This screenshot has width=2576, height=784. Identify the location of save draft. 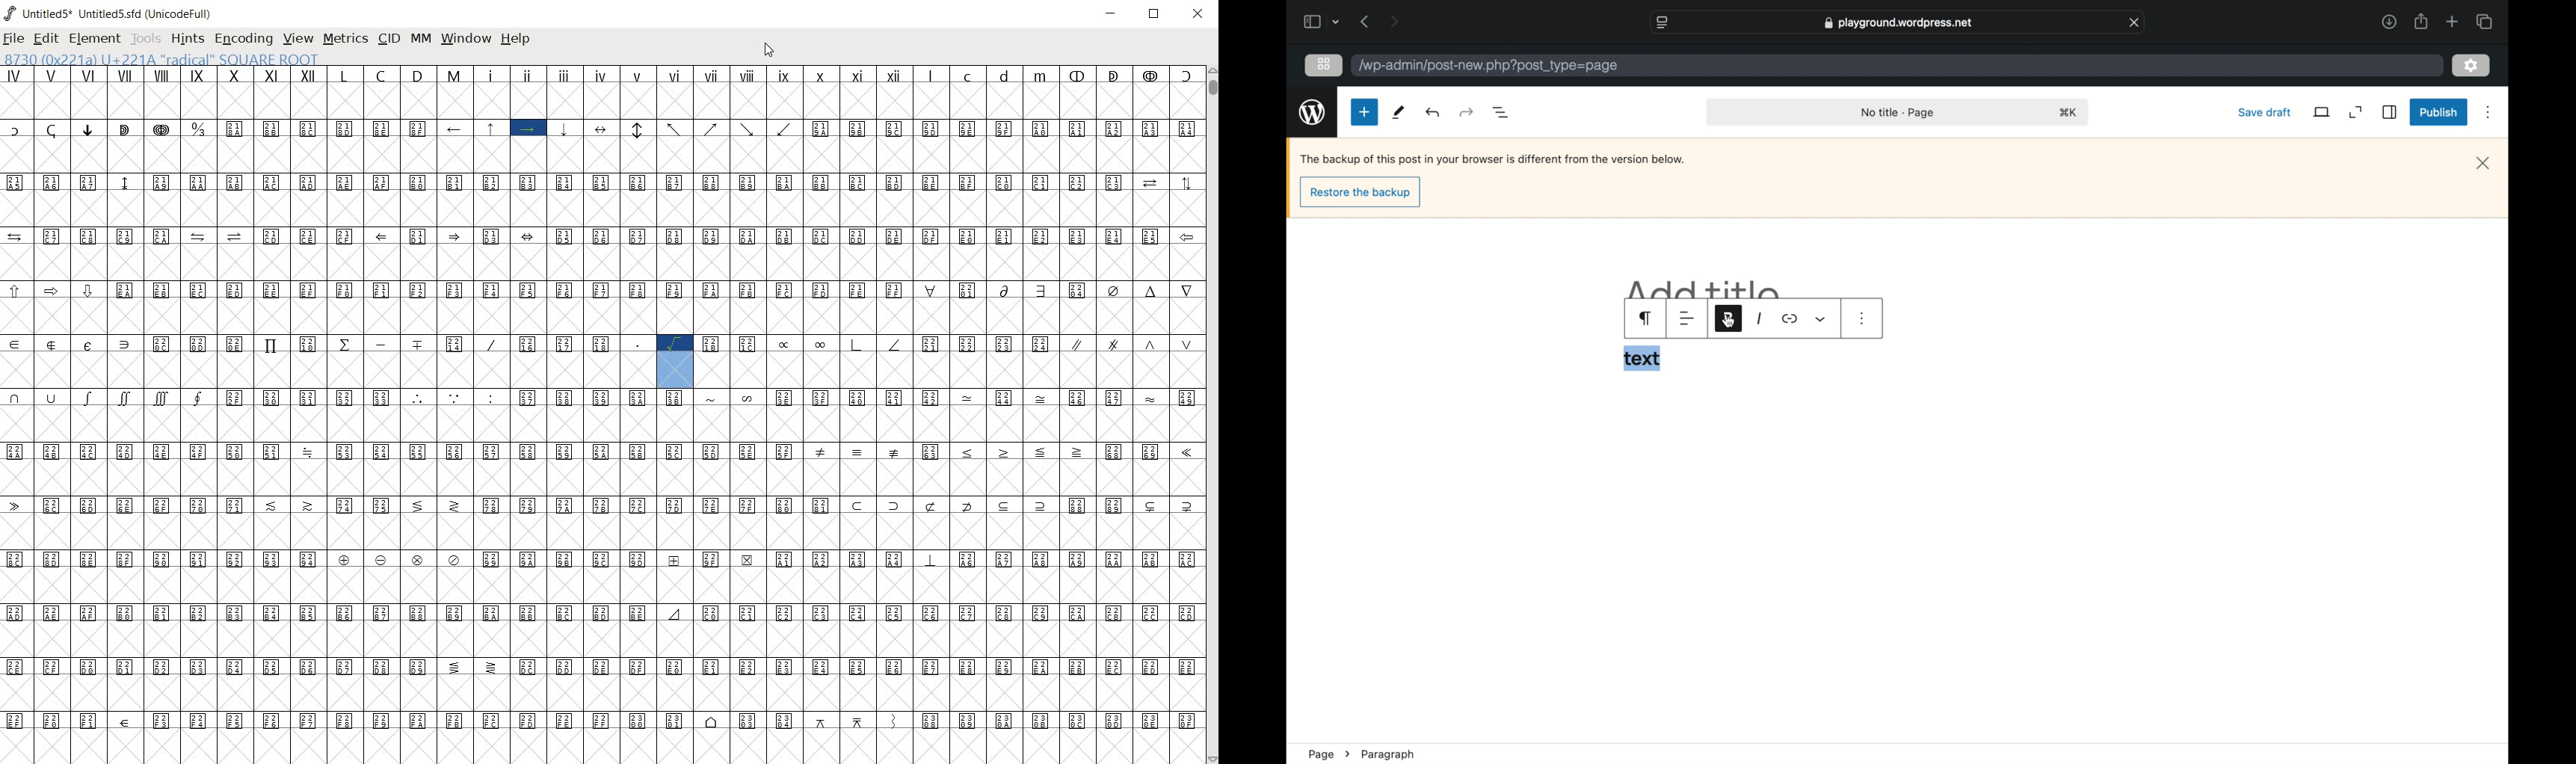
(2264, 112).